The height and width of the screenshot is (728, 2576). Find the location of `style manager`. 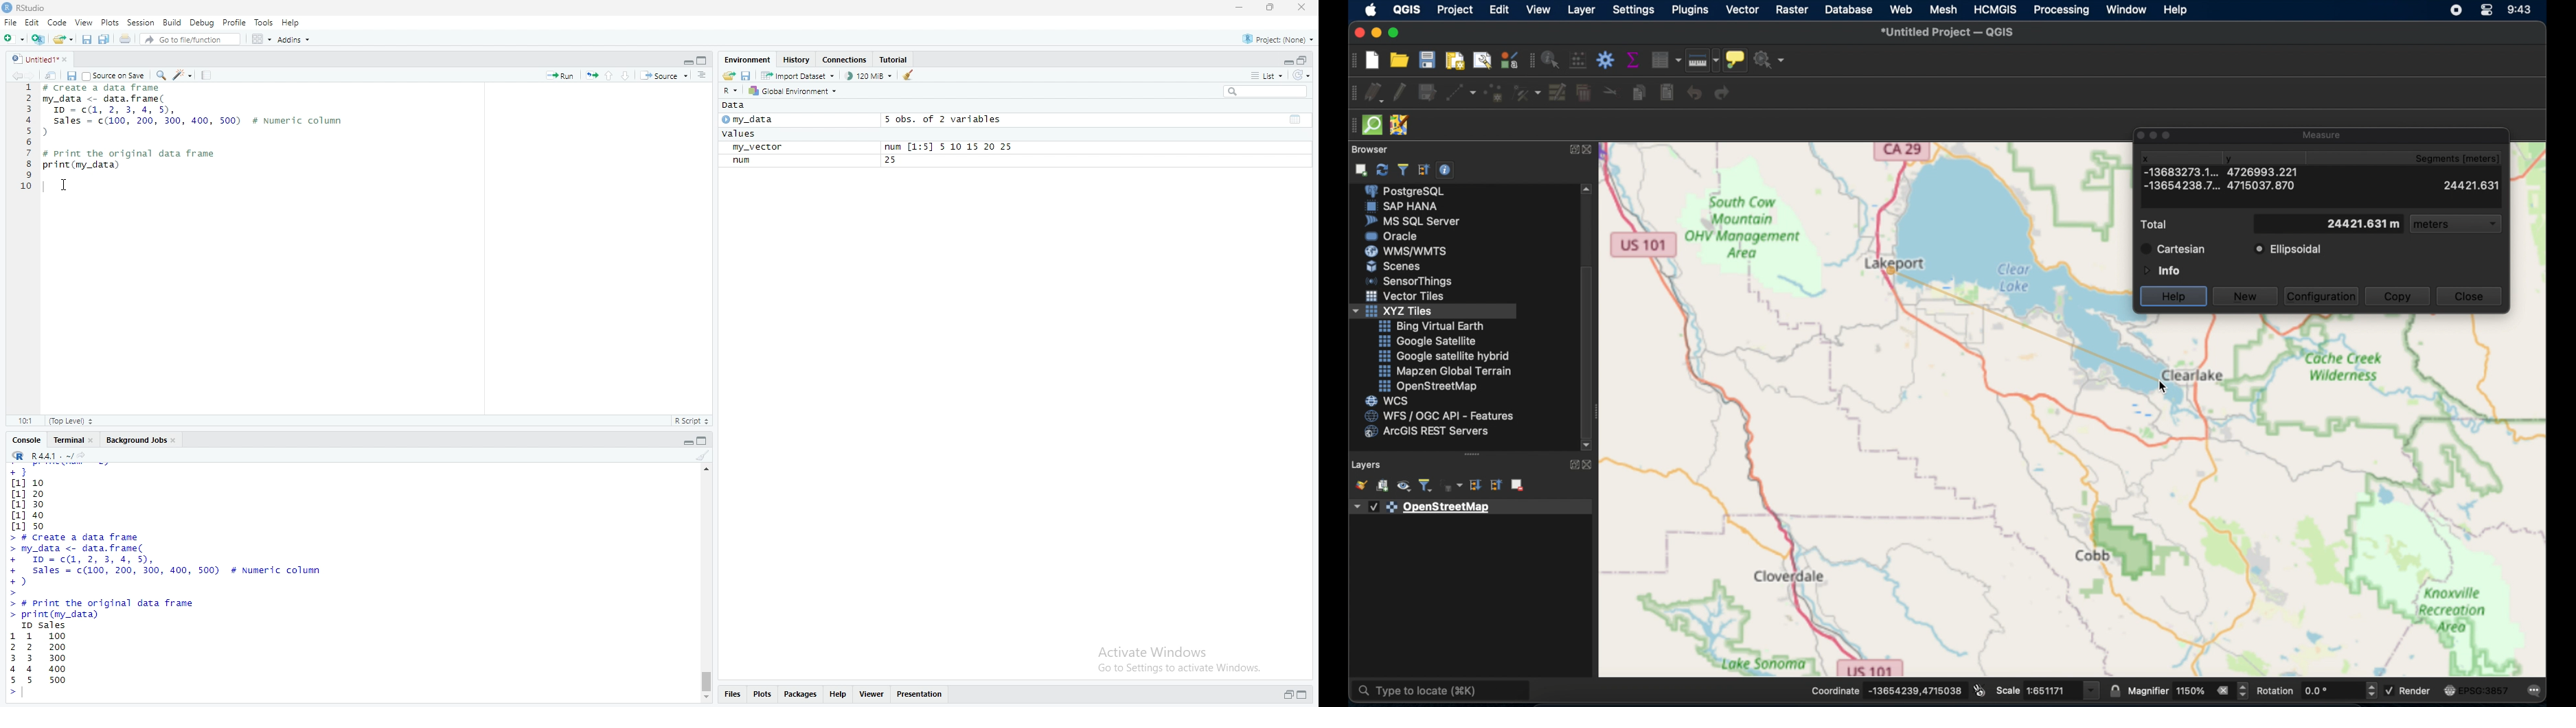

style manager is located at coordinates (1508, 60).